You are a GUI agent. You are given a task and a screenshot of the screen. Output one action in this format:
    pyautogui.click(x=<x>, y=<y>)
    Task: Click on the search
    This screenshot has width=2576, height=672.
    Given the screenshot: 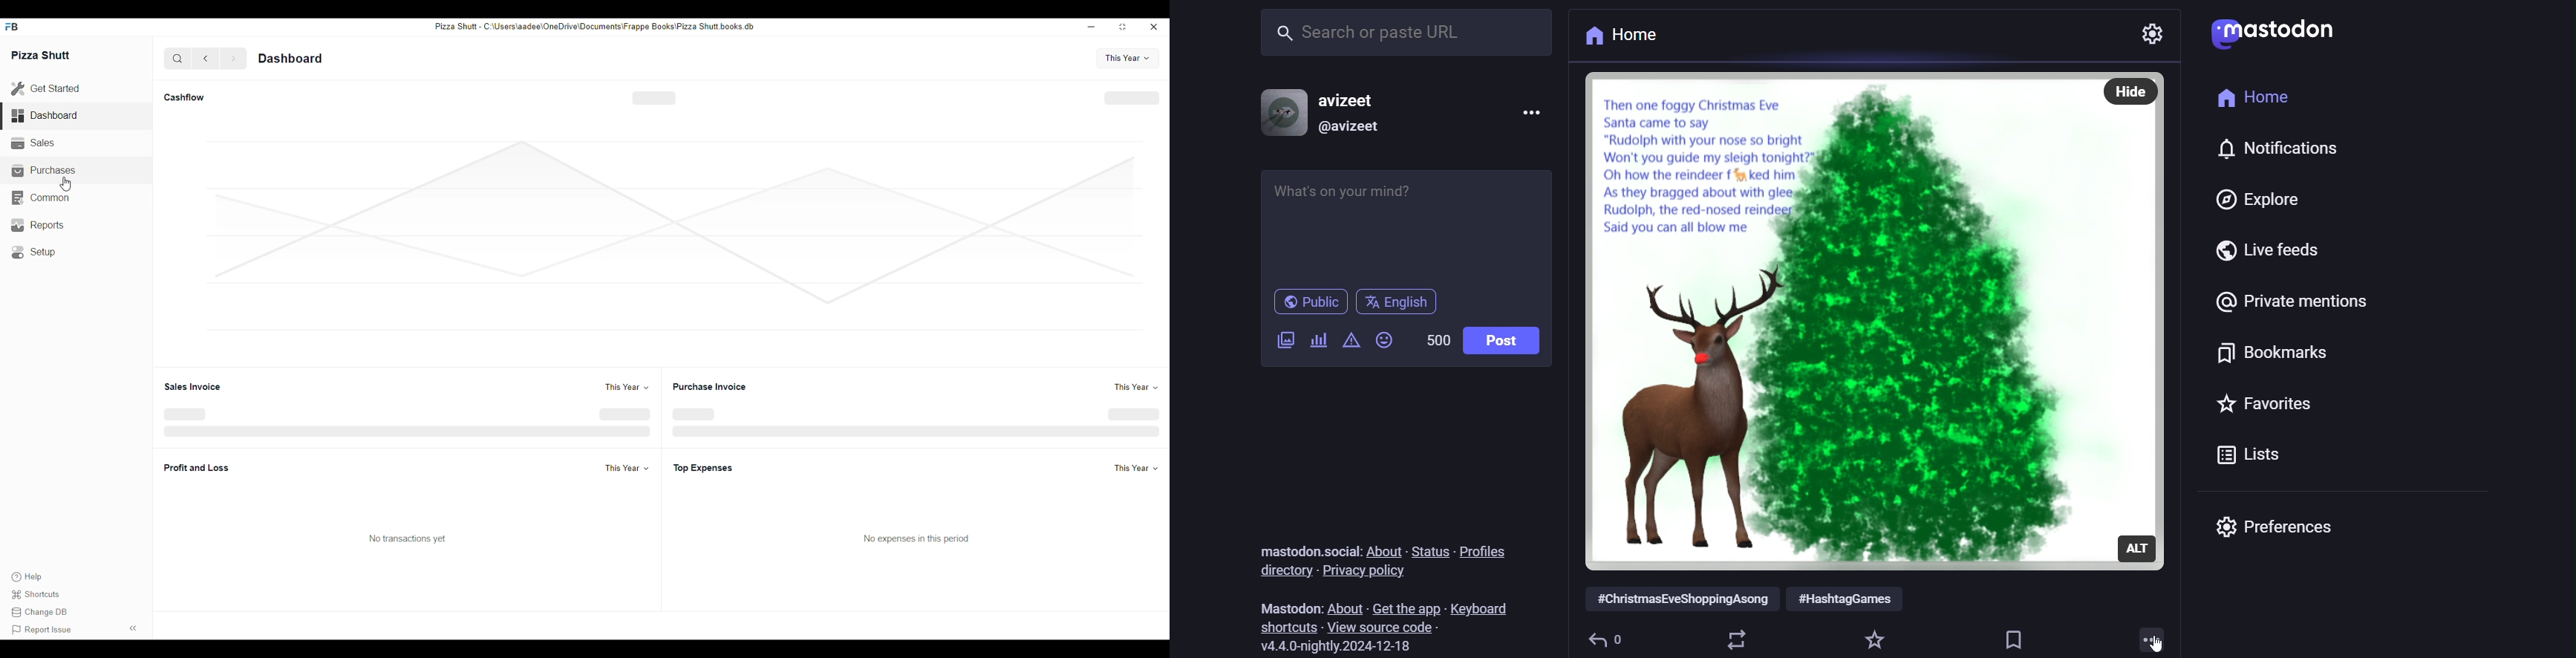 What is the action you would take?
    pyautogui.click(x=177, y=58)
    